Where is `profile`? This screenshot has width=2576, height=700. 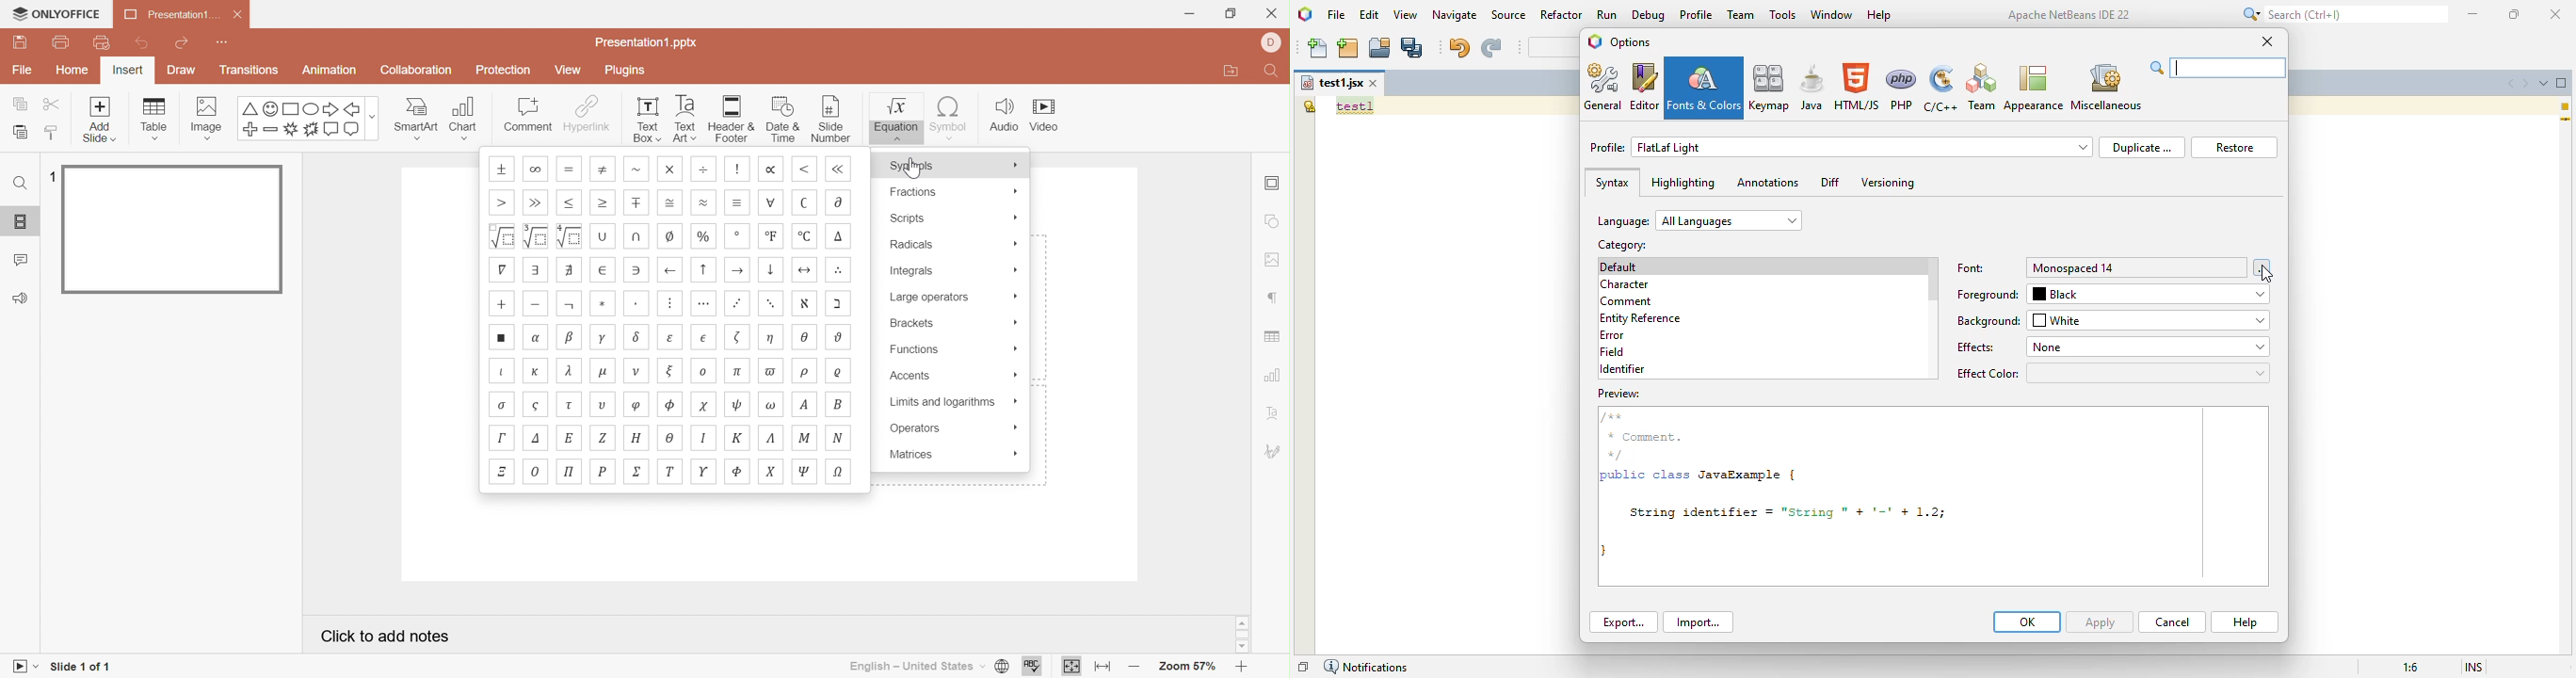 profile is located at coordinates (1697, 14).